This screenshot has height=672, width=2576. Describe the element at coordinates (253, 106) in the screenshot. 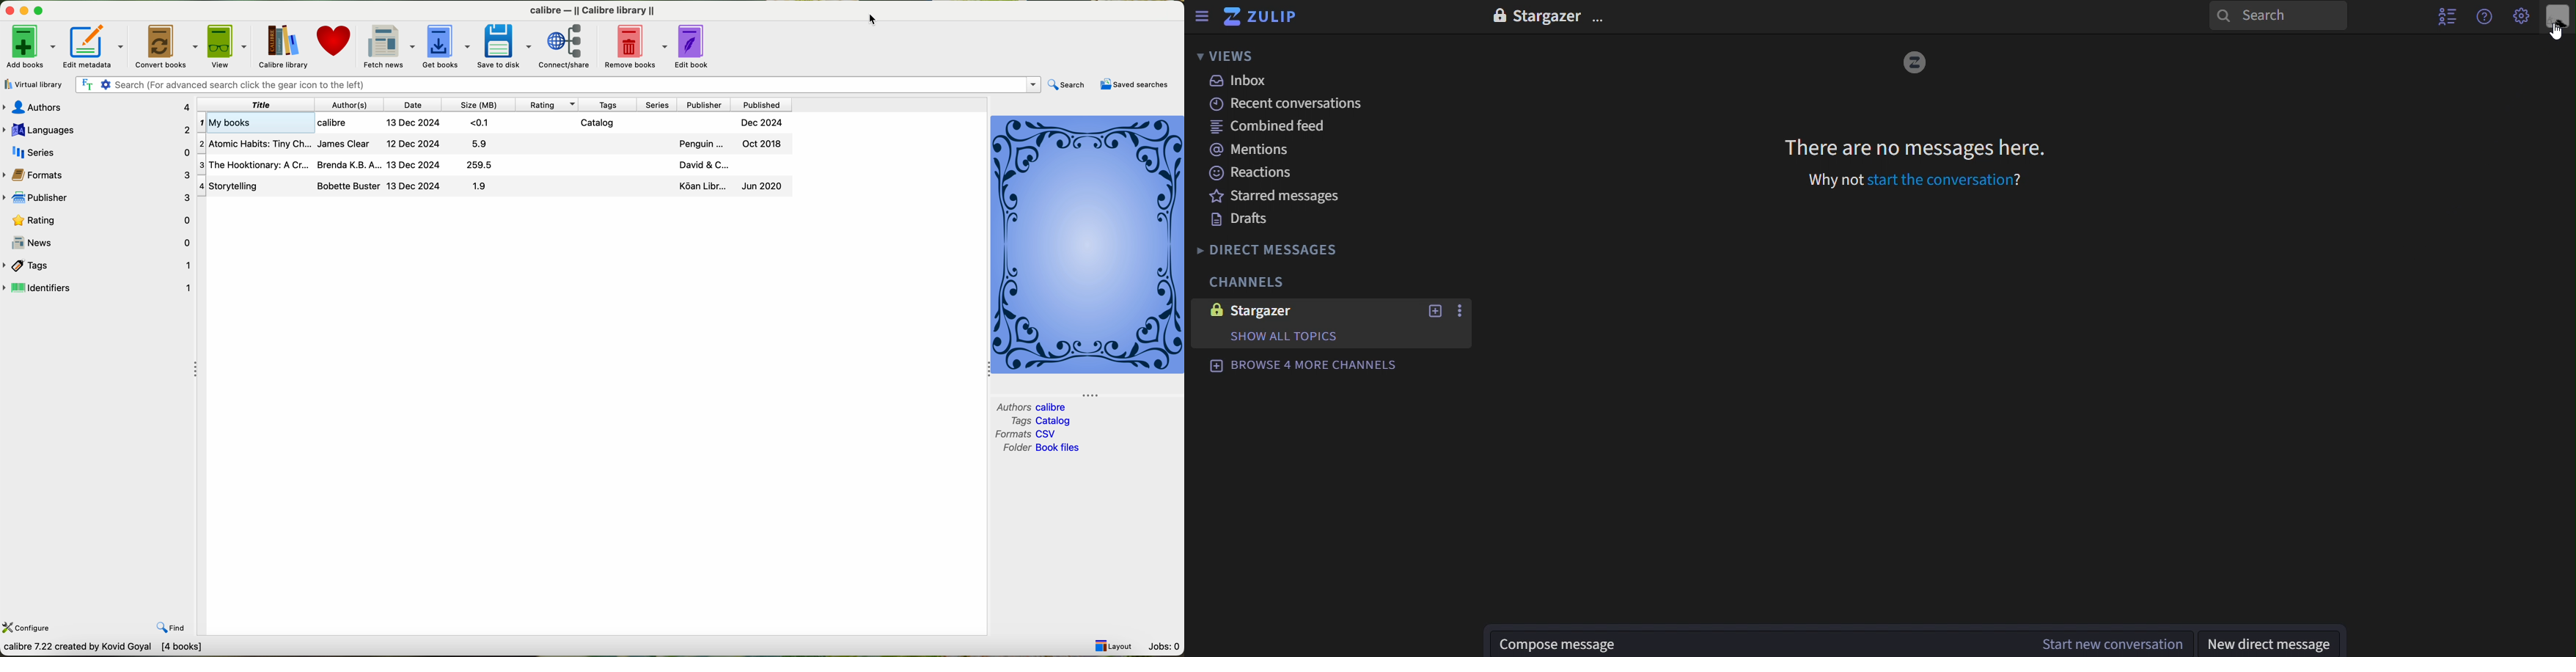

I see `title` at that location.